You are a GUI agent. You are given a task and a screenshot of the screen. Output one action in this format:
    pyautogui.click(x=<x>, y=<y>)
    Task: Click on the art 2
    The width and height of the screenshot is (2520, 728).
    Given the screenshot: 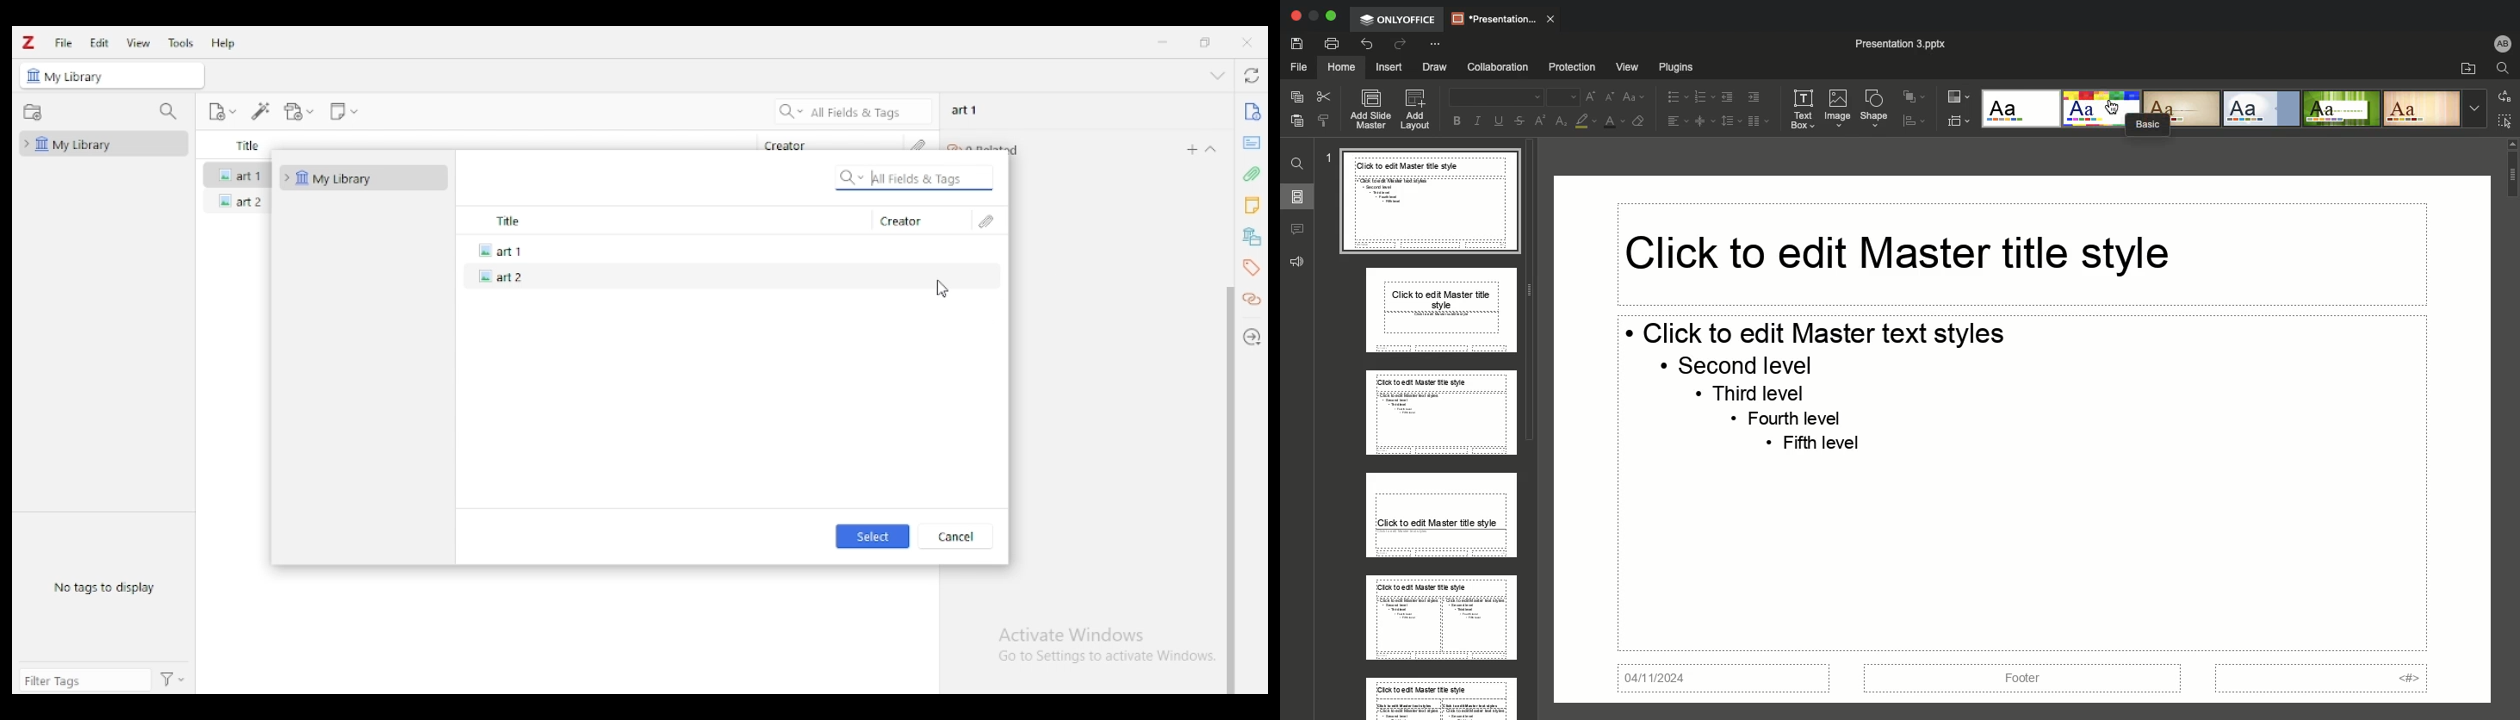 What is the action you would take?
    pyautogui.click(x=237, y=201)
    